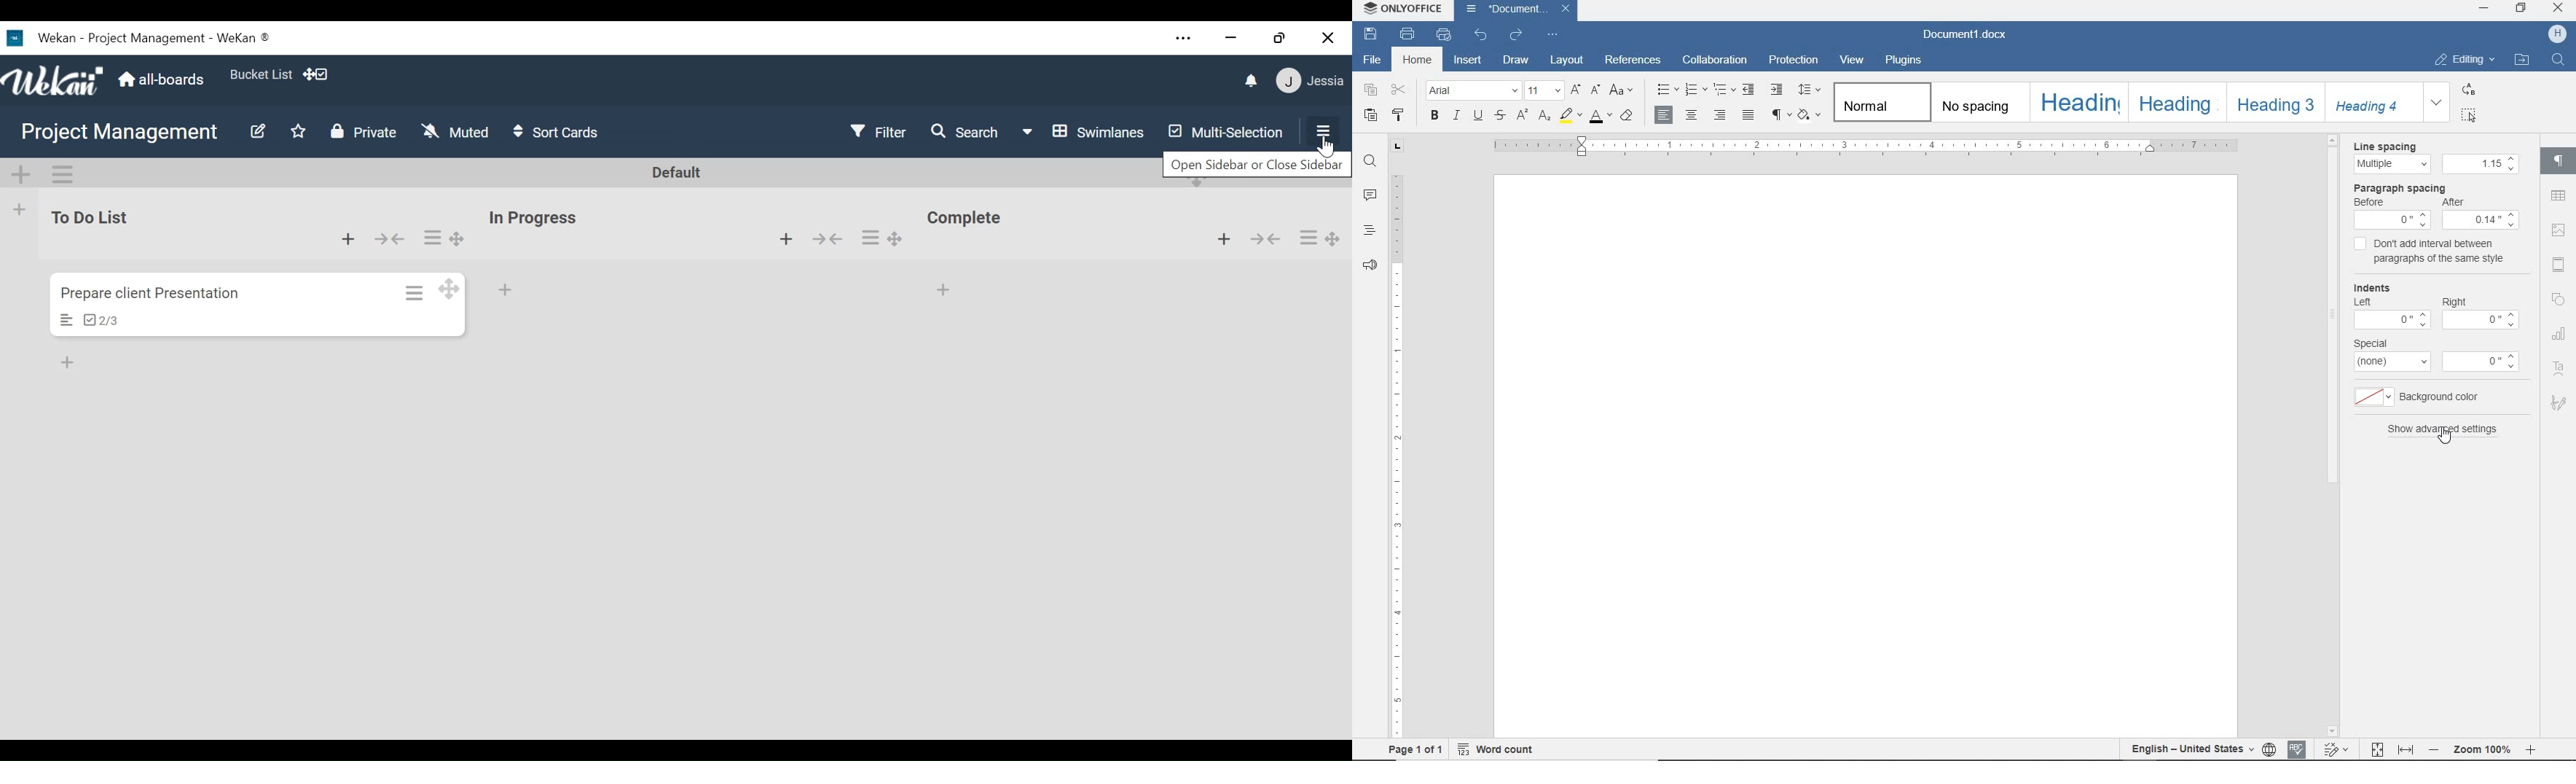  Describe the element at coordinates (259, 73) in the screenshot. I see `bucket list` at that location.